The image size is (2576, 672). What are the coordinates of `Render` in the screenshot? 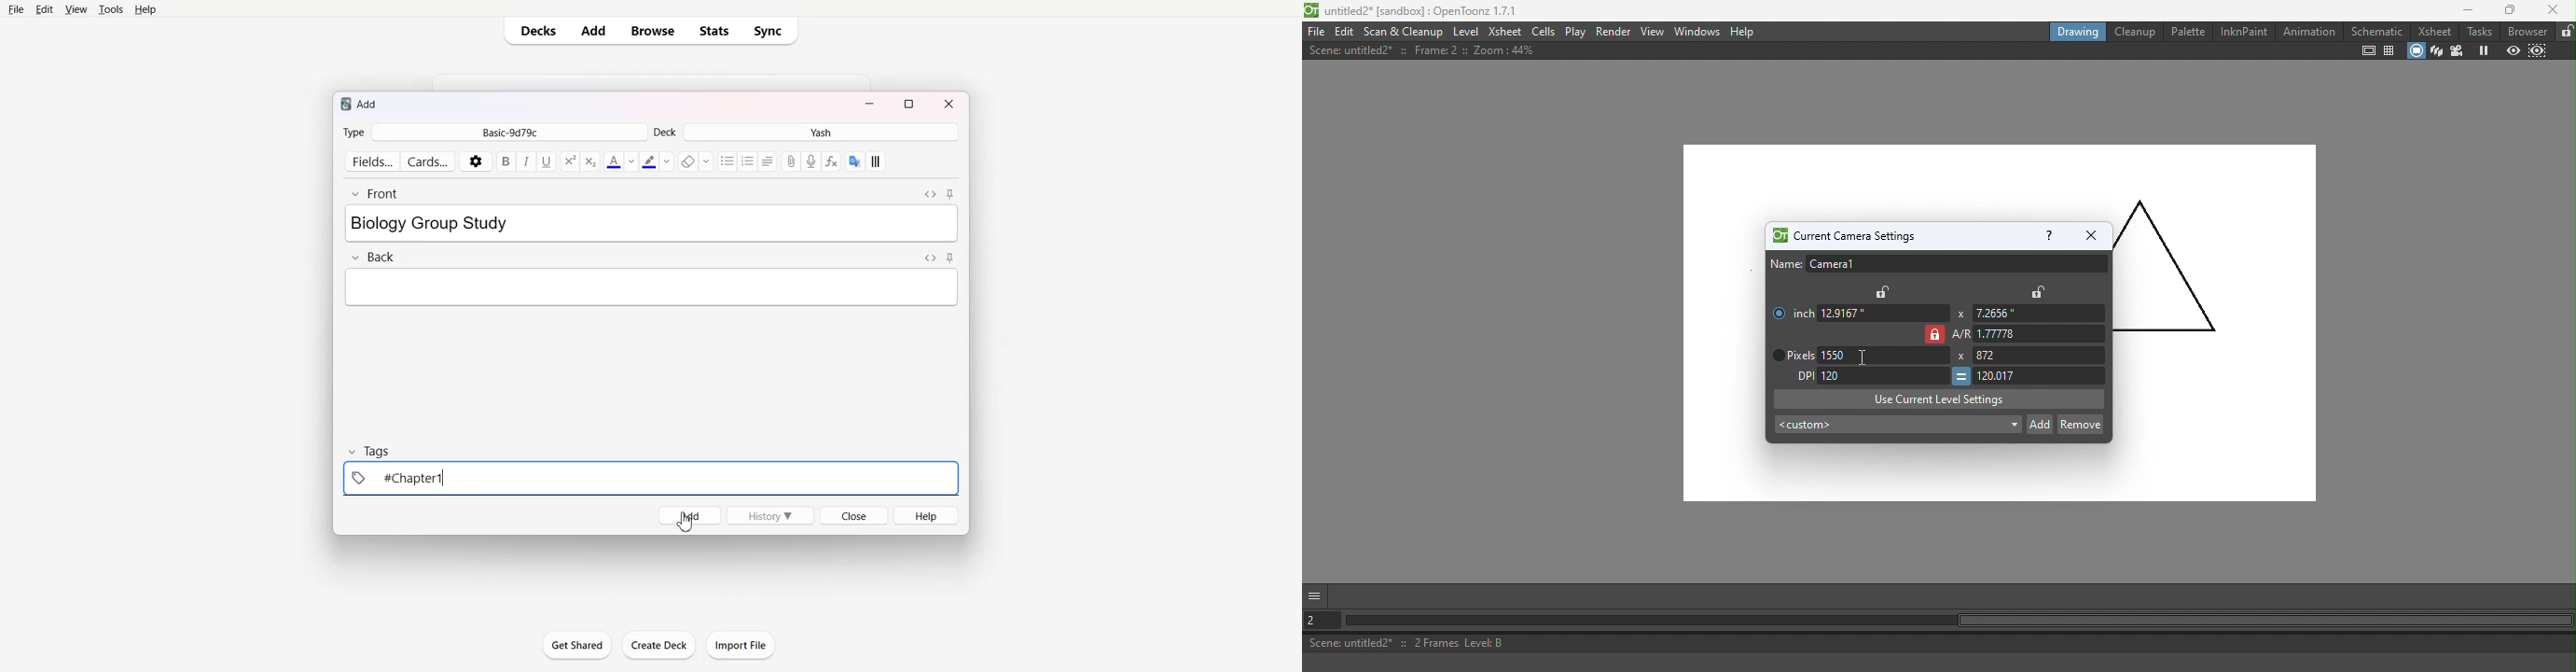 It's located at (1614, 33).